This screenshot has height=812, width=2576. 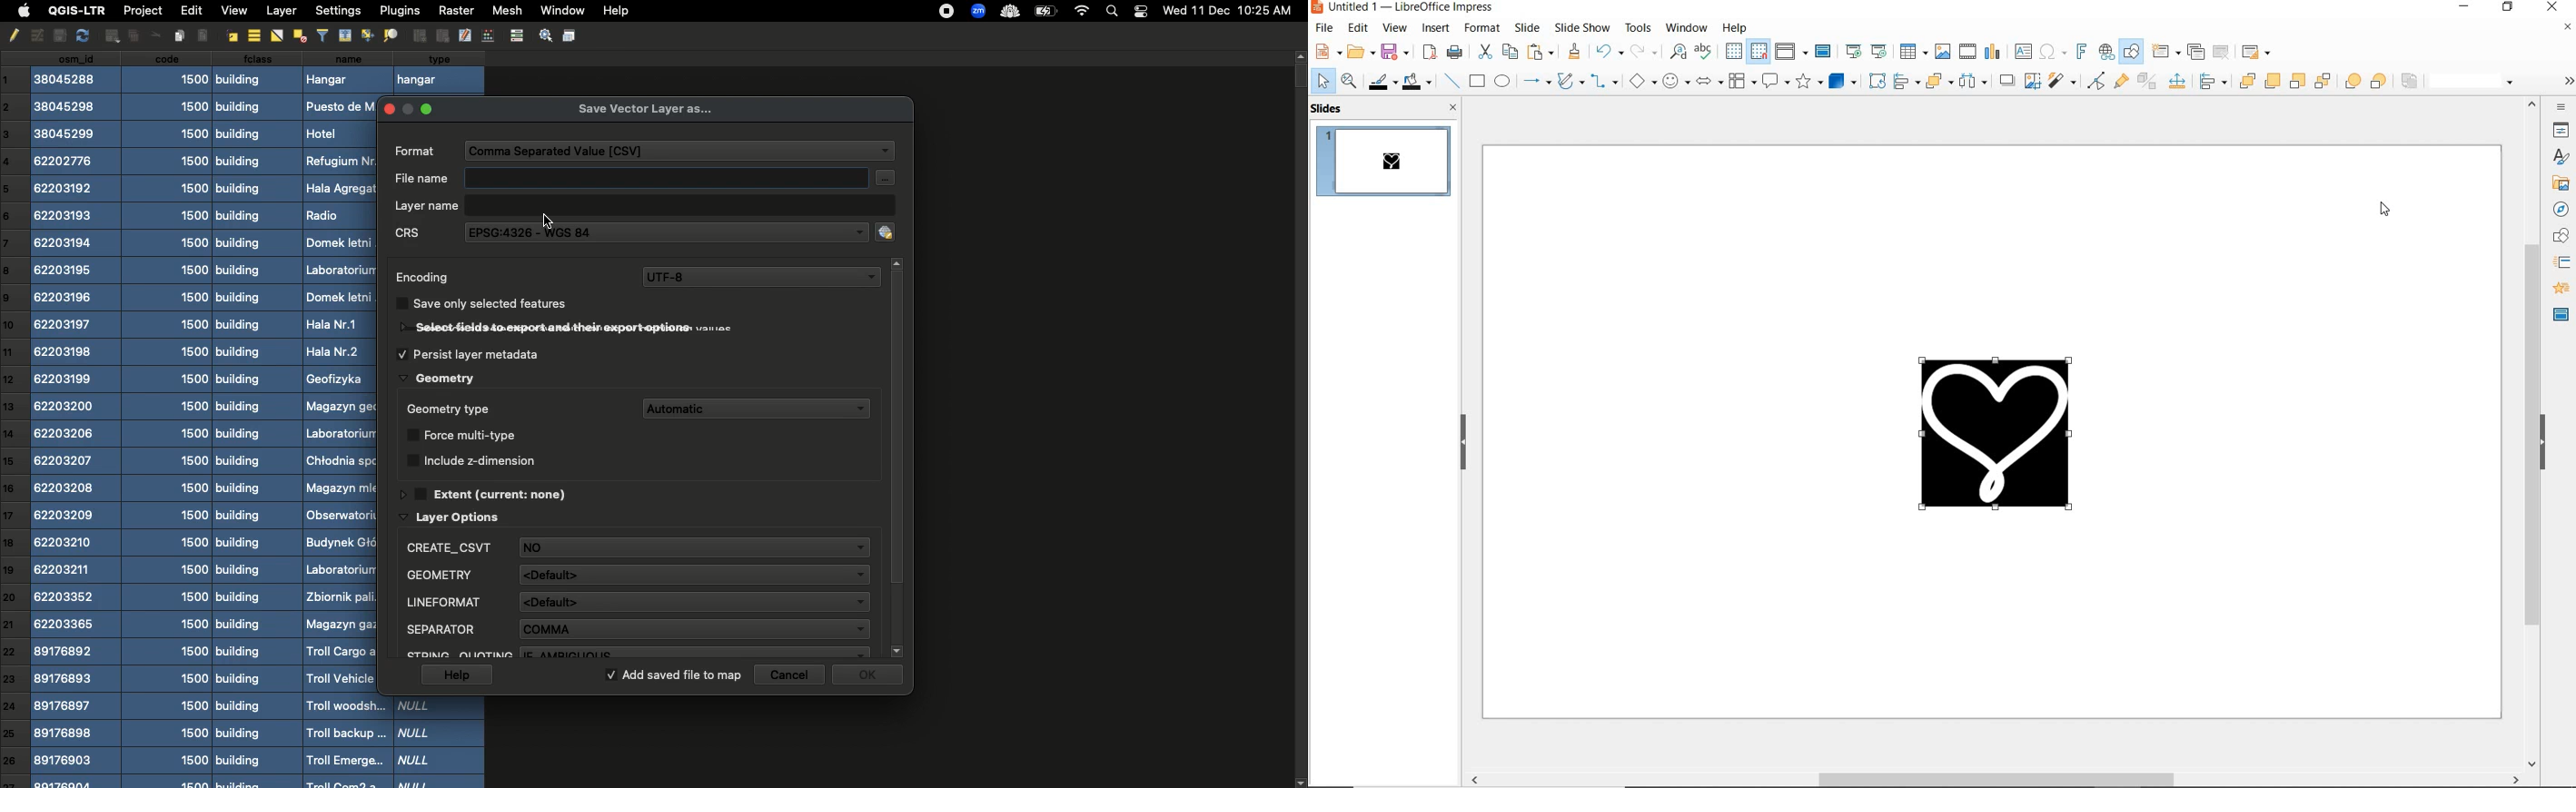 I want to click on type, so click(x=440, y=69).